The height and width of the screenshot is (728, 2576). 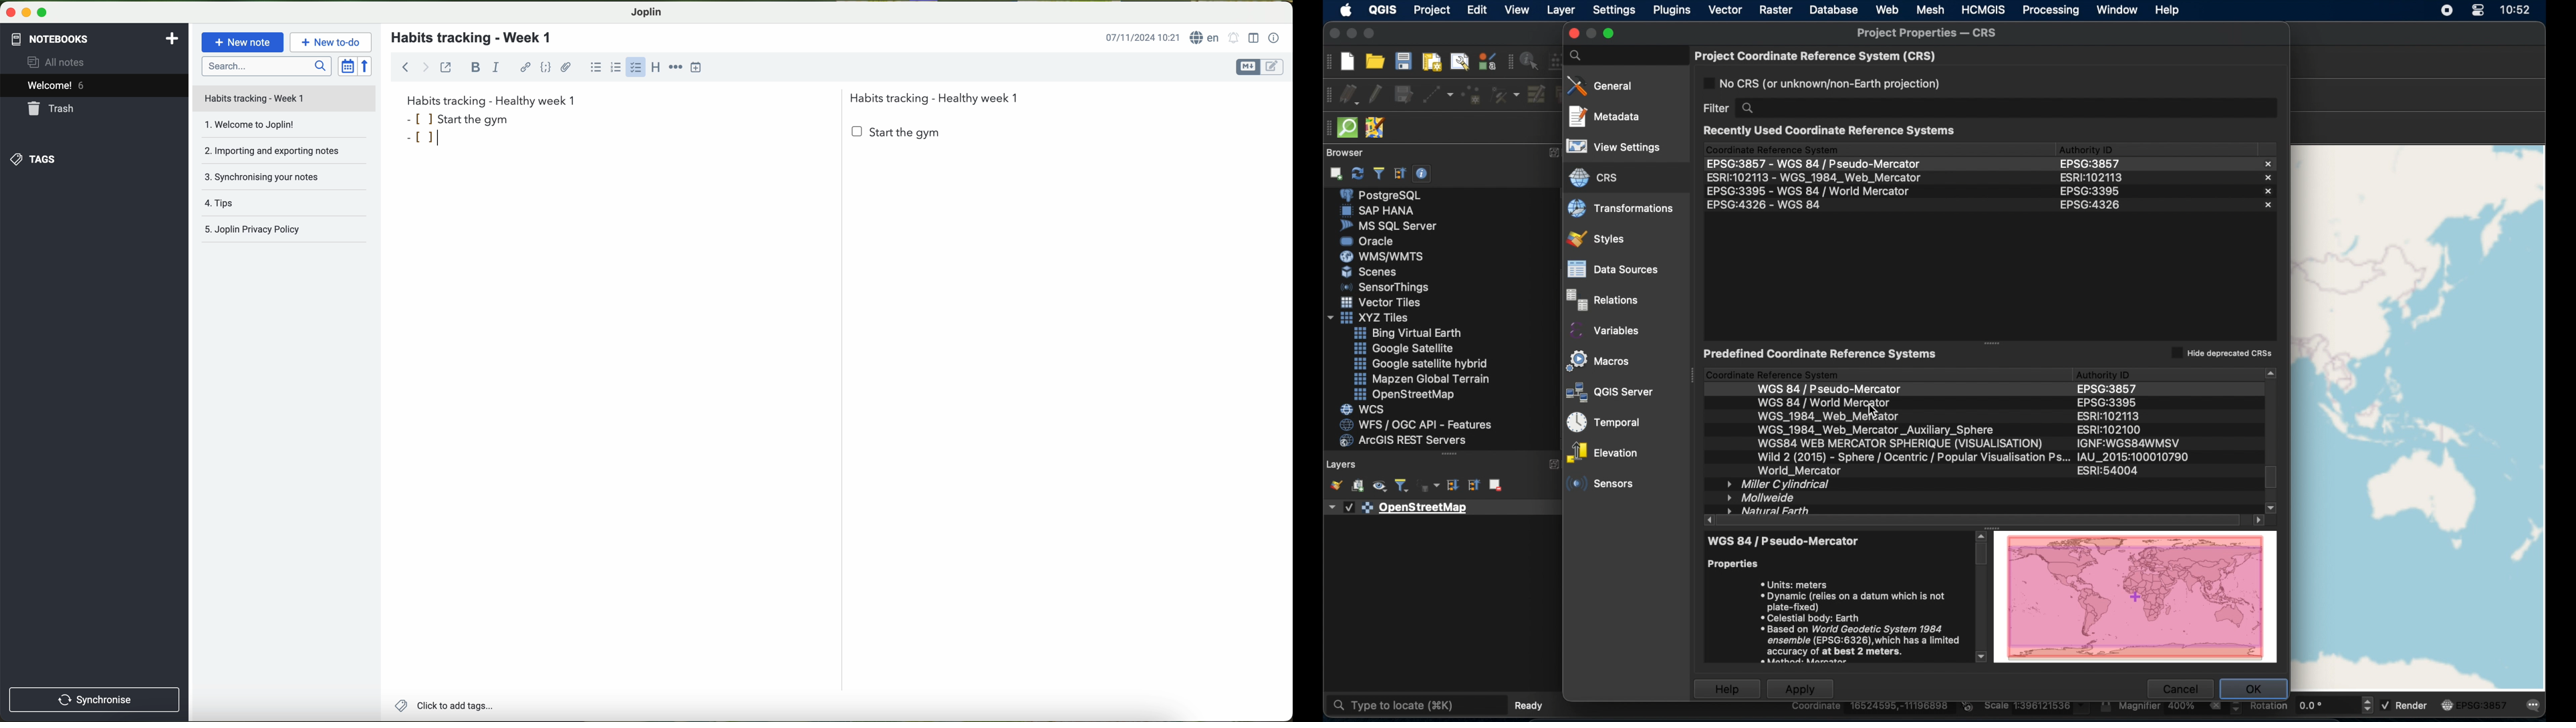 What do you see at coordinates (1378, 95) in the screenshot?
I see `toggle editing` at bounding box center [1378, 95].